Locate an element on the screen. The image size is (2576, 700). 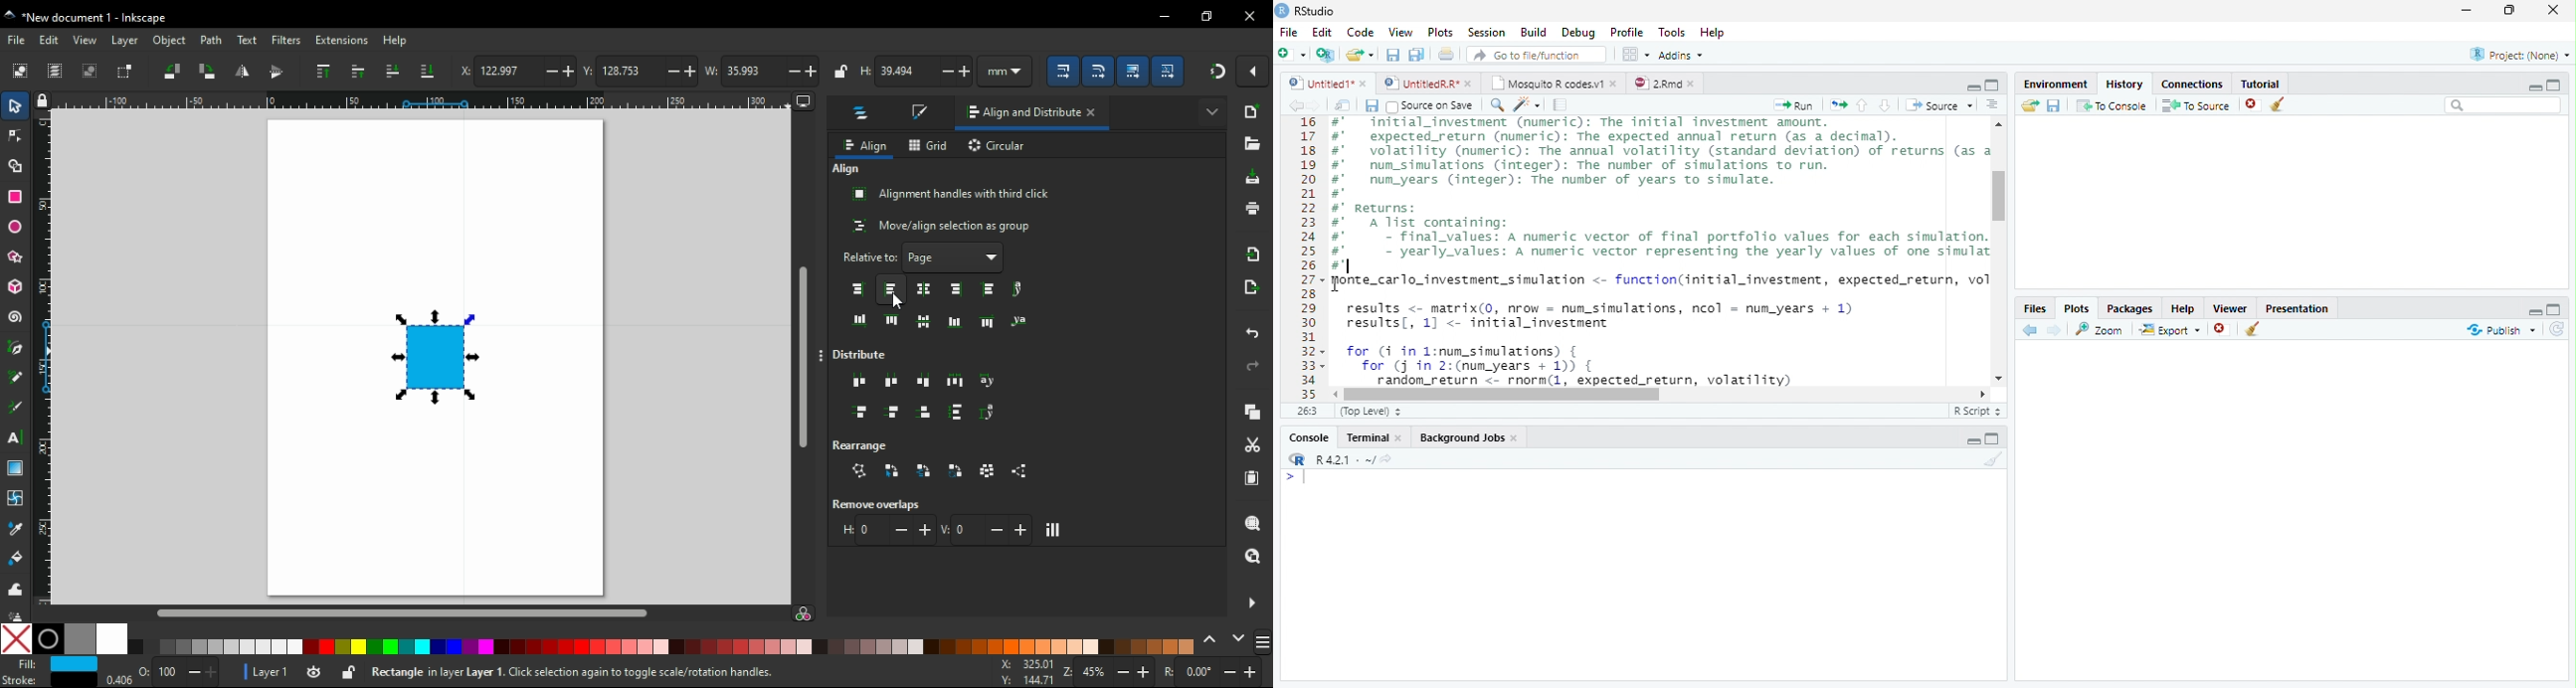
unclump objects is located at coordinates (1018, 470).